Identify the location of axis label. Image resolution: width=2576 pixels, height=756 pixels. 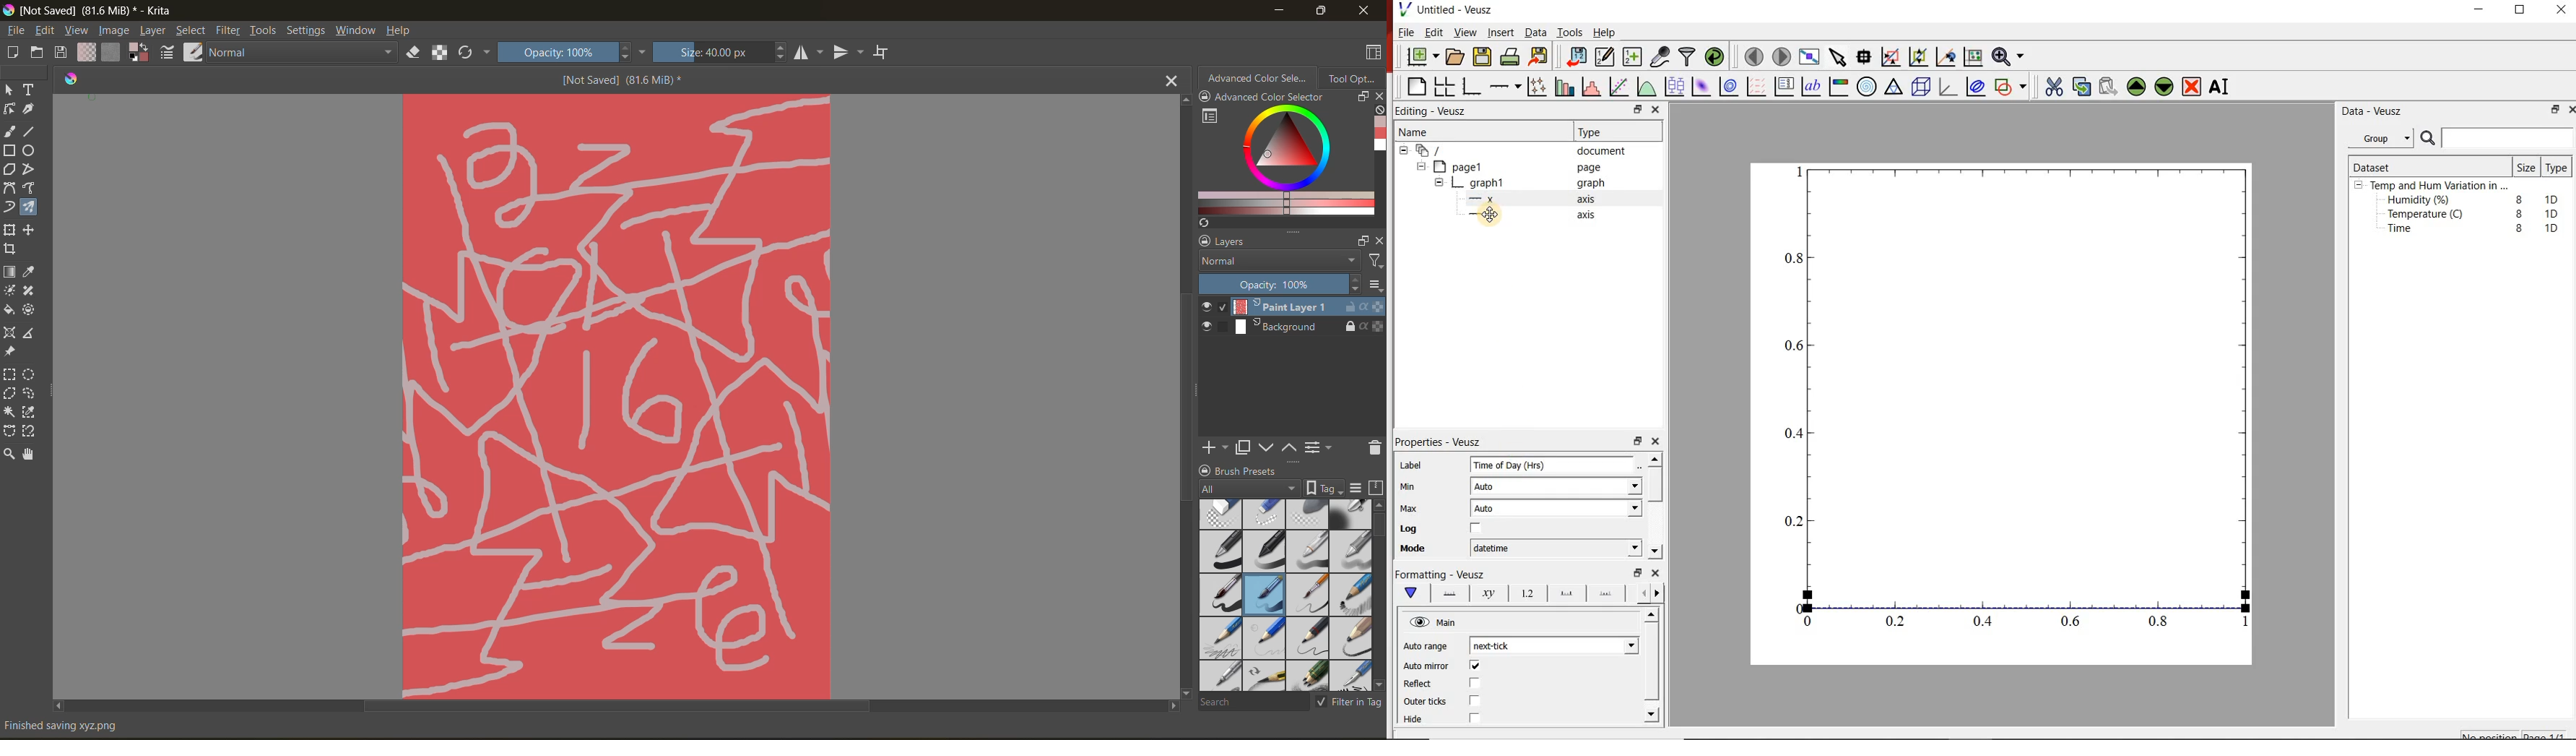
(1489, 595).